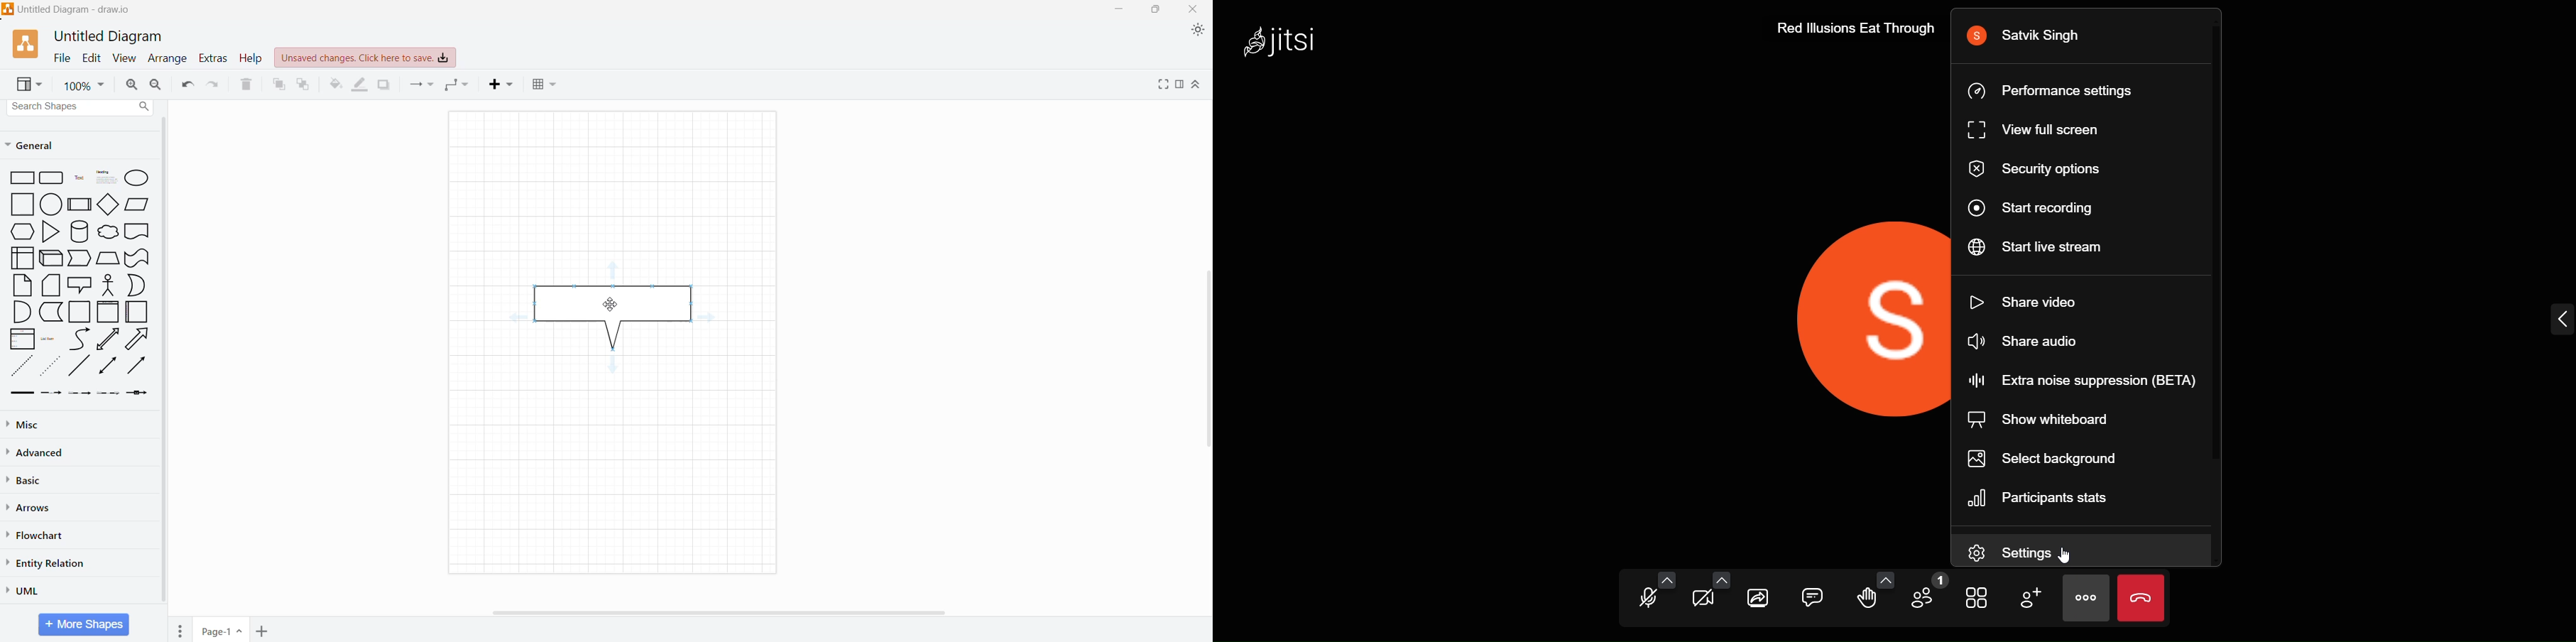 This screenshot has width=2576, height=644. Describe the element at coordinates (1975, 598) in the screenshot. I see `tile view` at that location.